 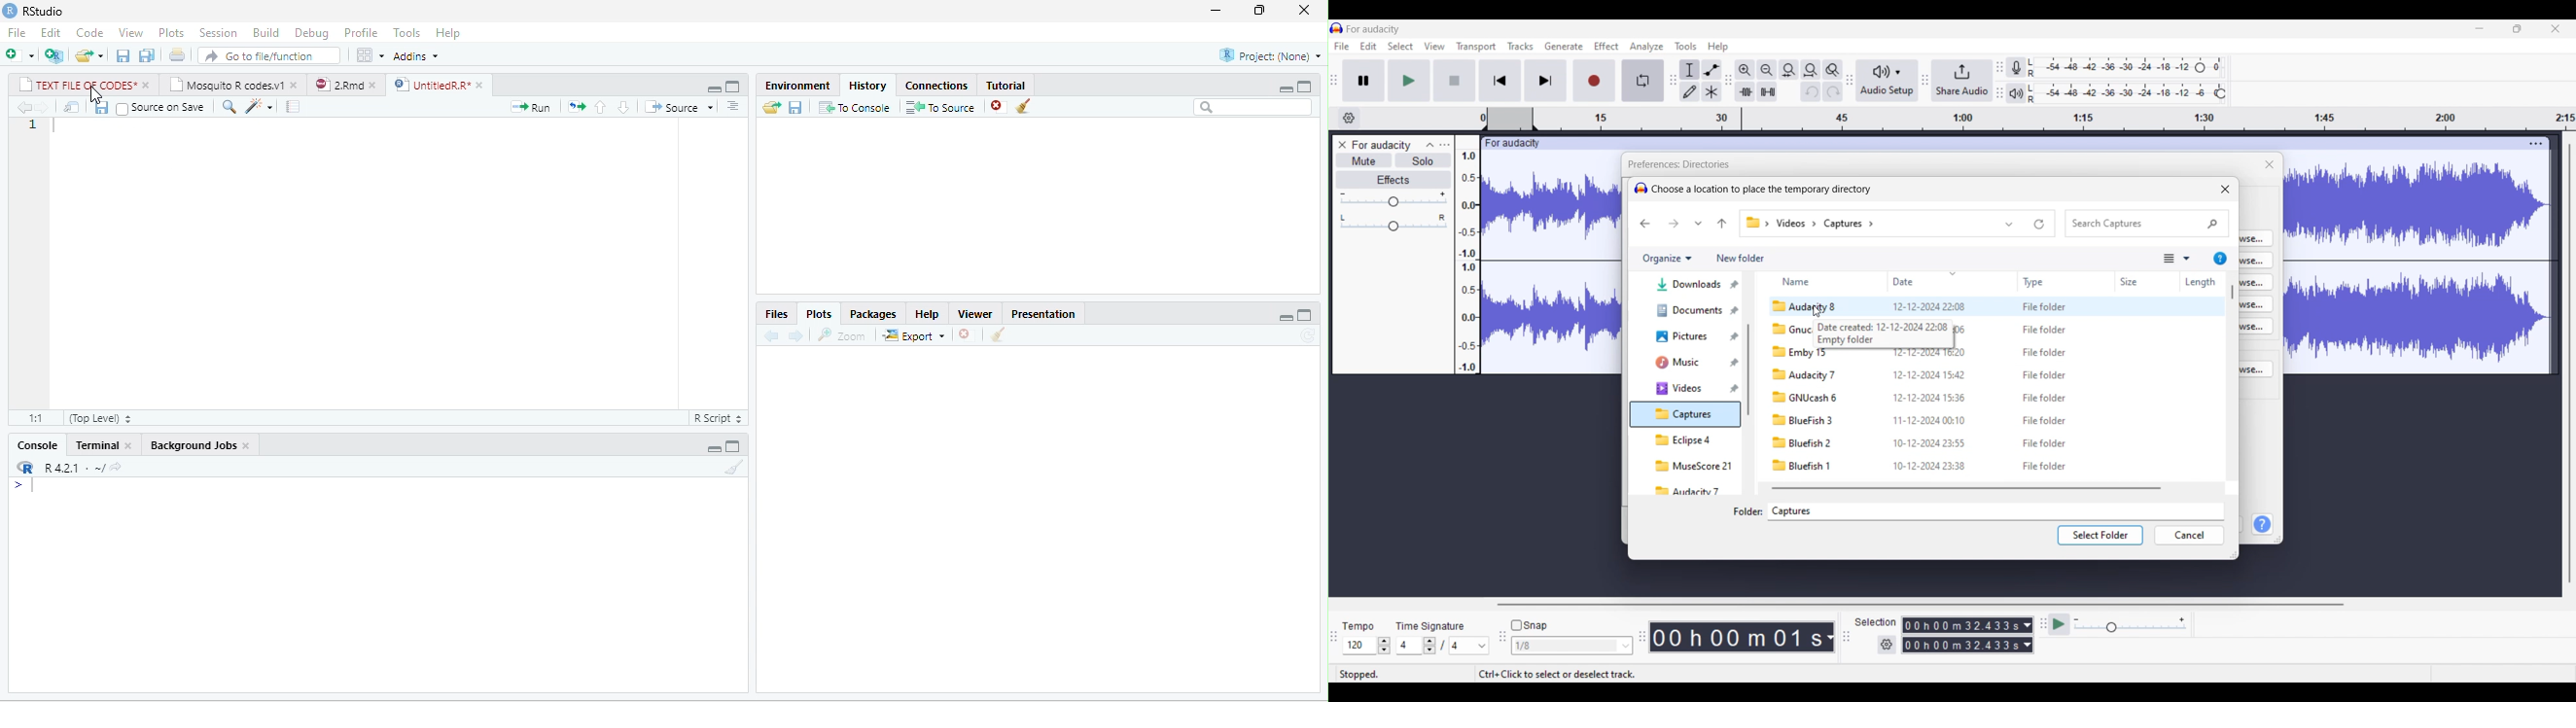 I want to click on close, so click(x=148, y=86).